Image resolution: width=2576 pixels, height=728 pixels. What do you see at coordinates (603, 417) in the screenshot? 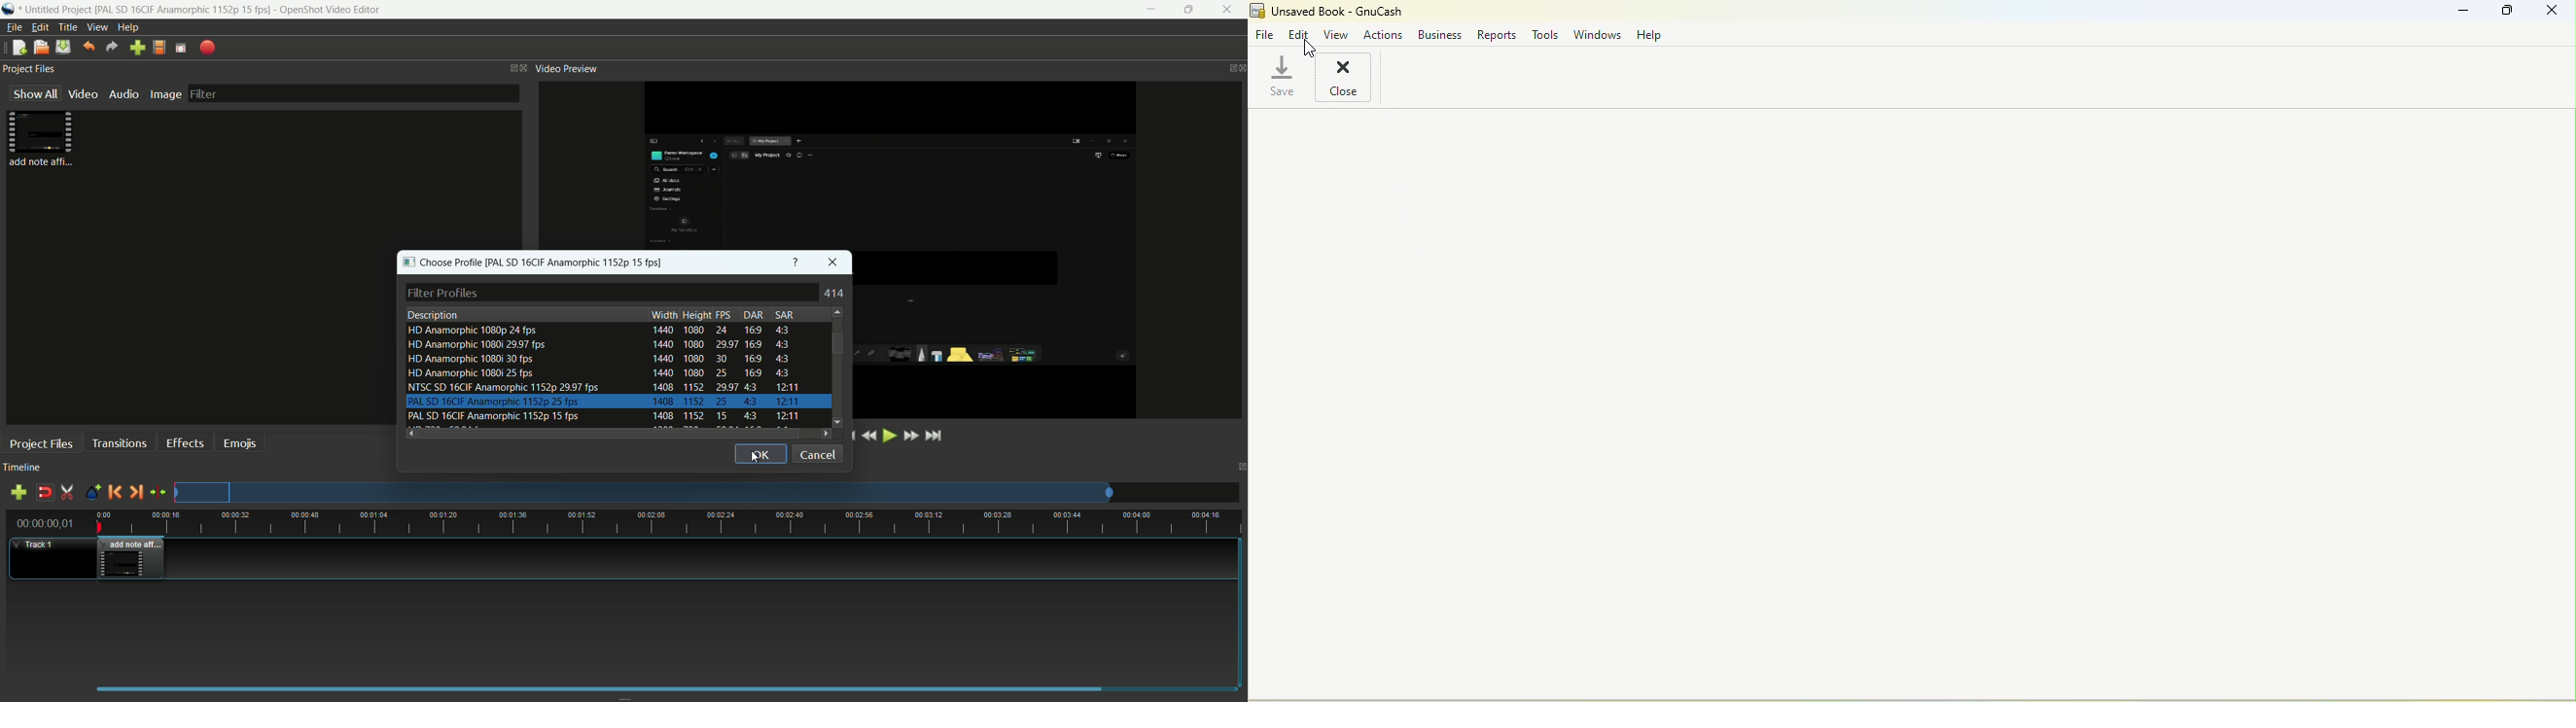
I see `profile-7` at bounding box center [603, 417].